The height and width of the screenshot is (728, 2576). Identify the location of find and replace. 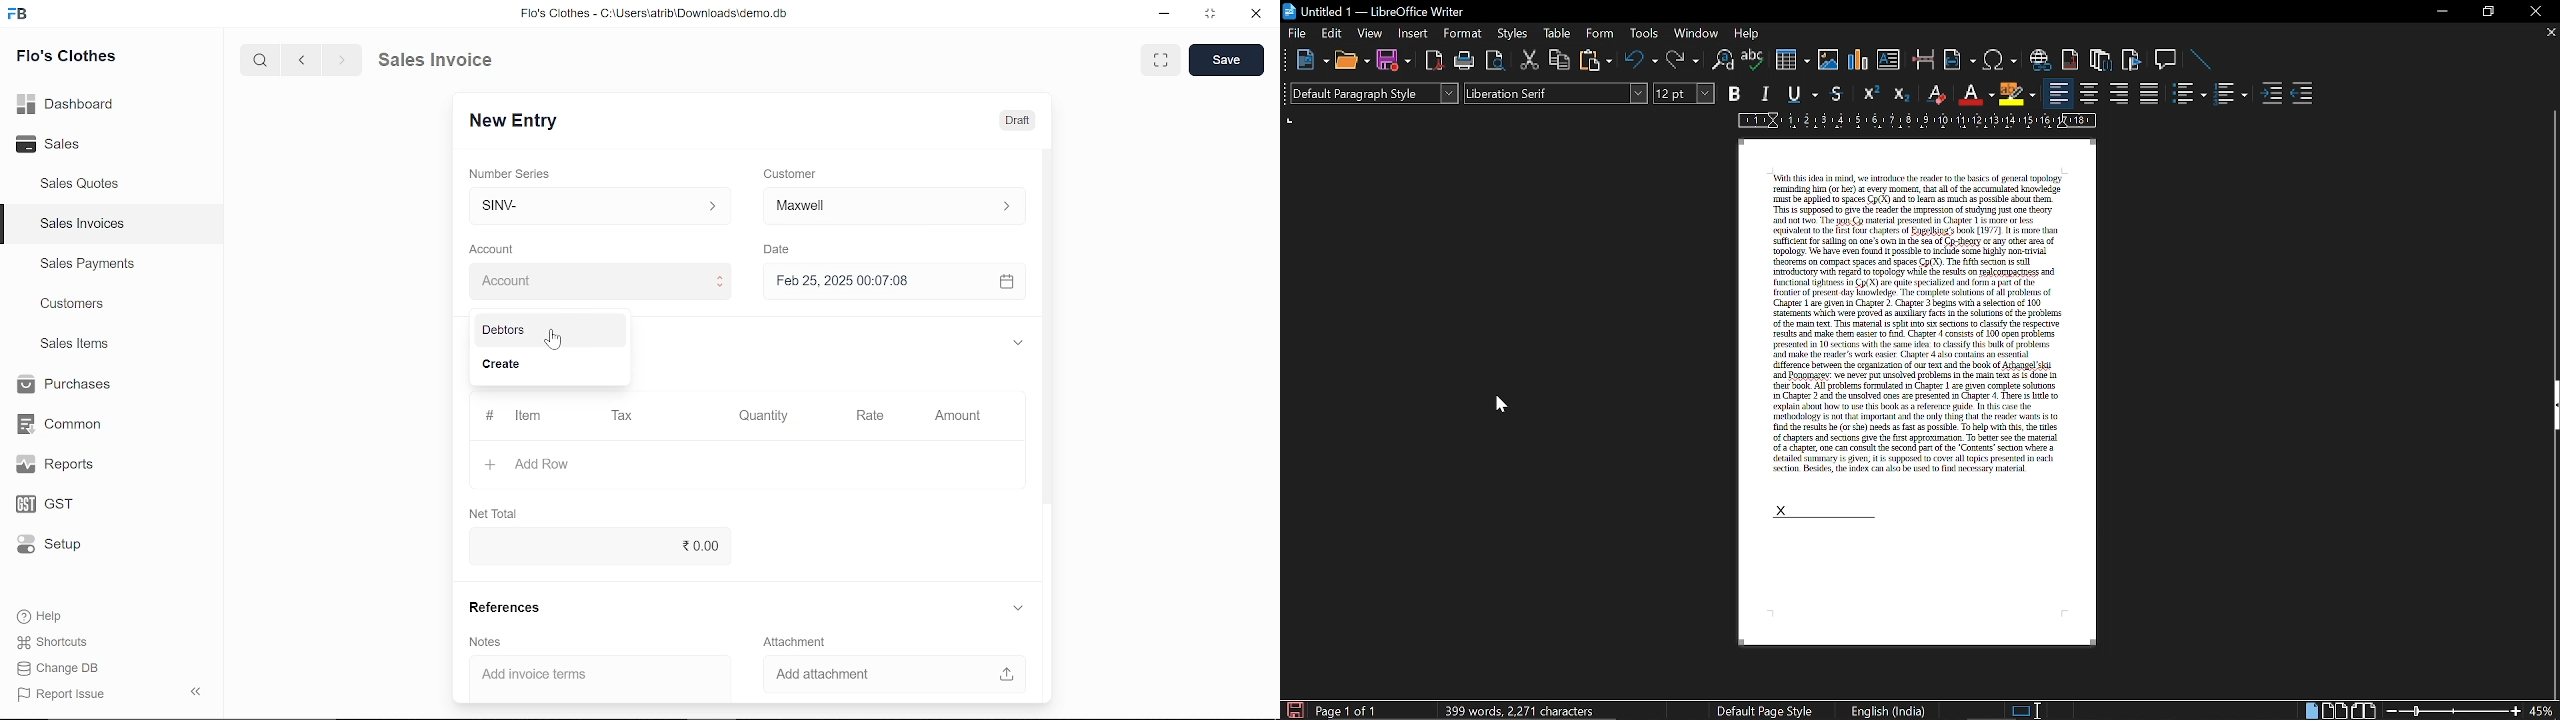
(1723, 60).